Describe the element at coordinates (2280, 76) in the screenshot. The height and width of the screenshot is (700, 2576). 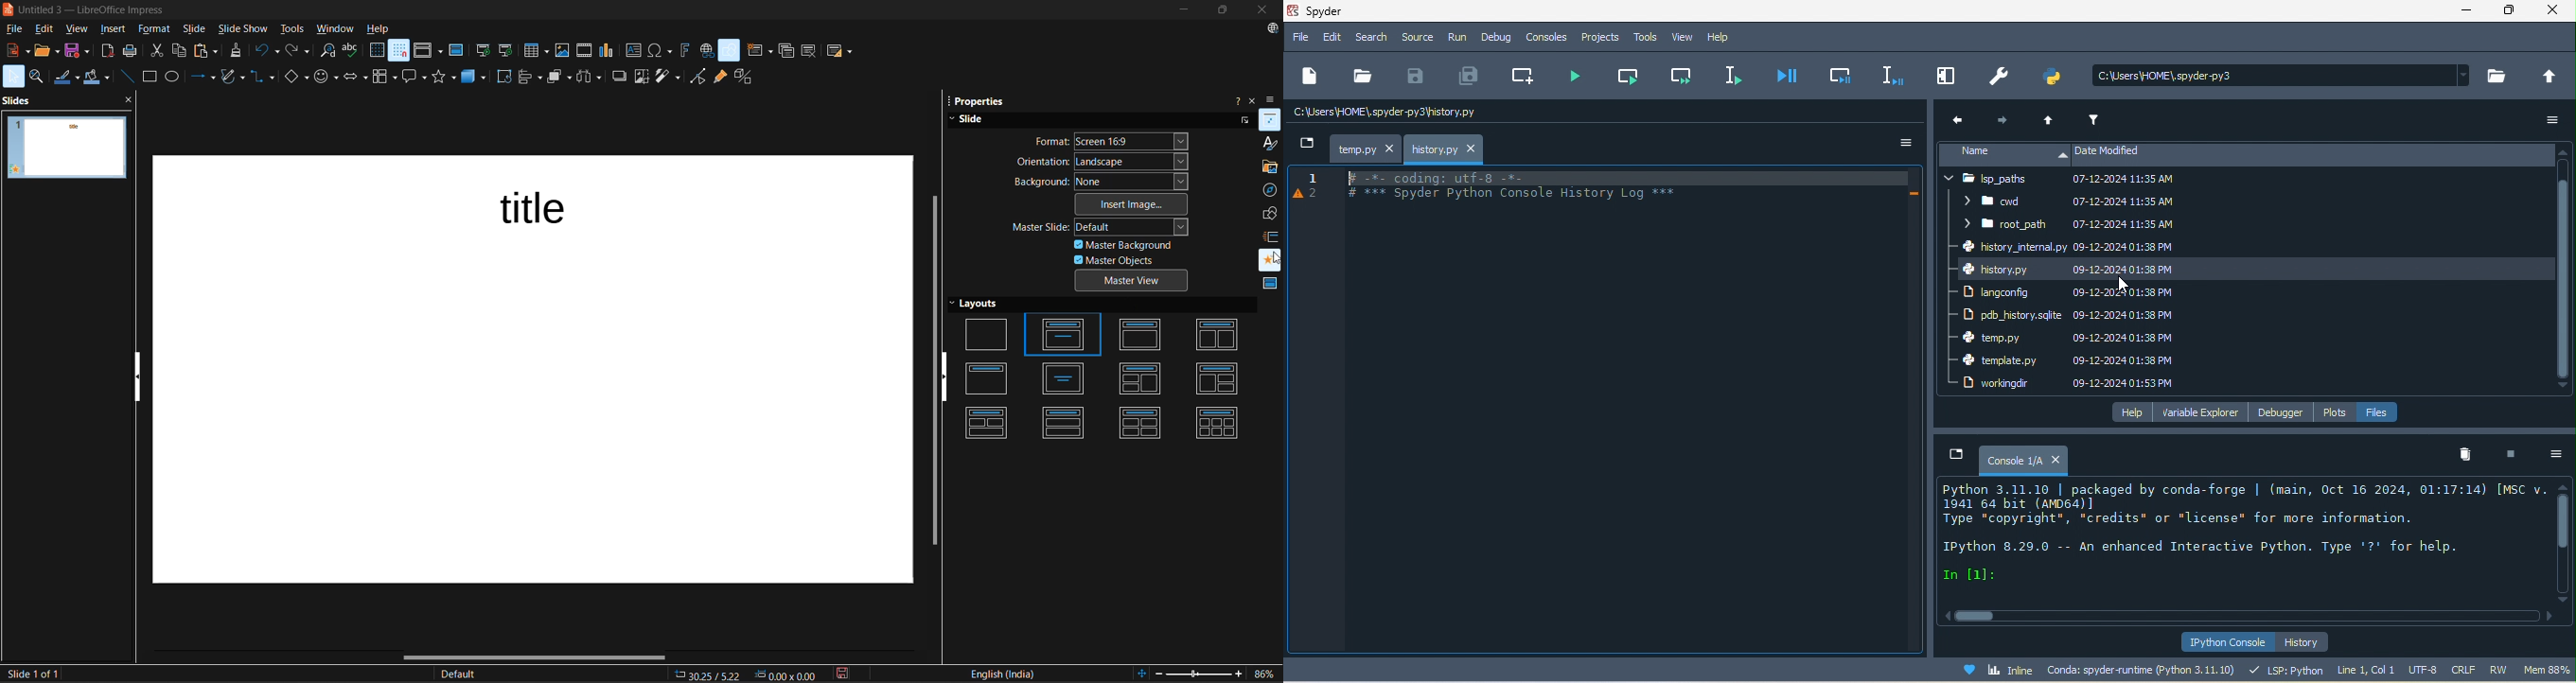
I see `search bar` at that location.